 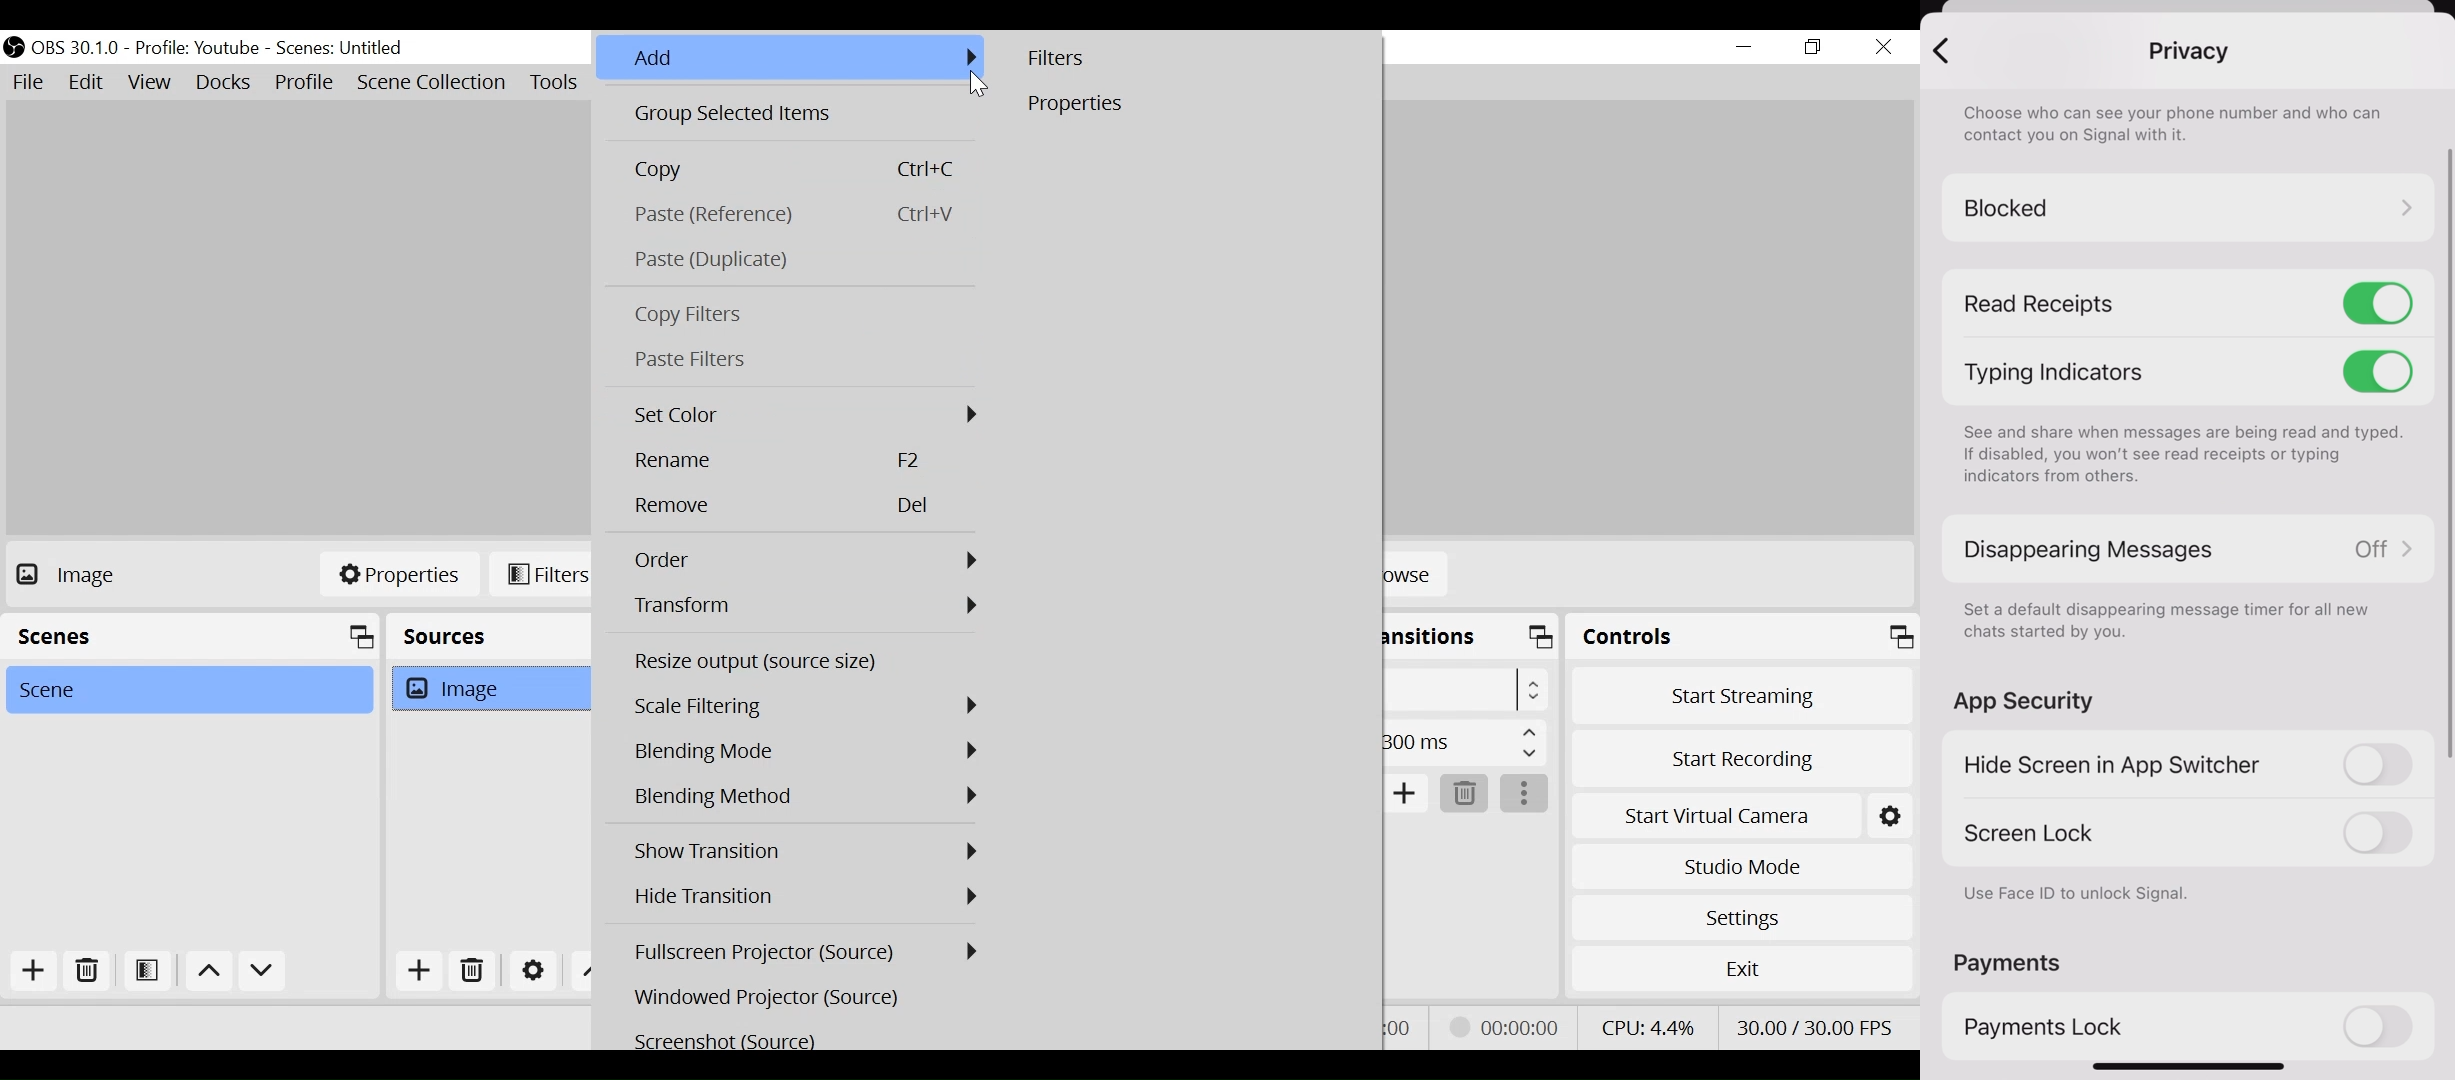 What do you see at coordinates (801, 214) in the screenshot?
I see `Paste(Reference)` at bounding box center [801, 214].